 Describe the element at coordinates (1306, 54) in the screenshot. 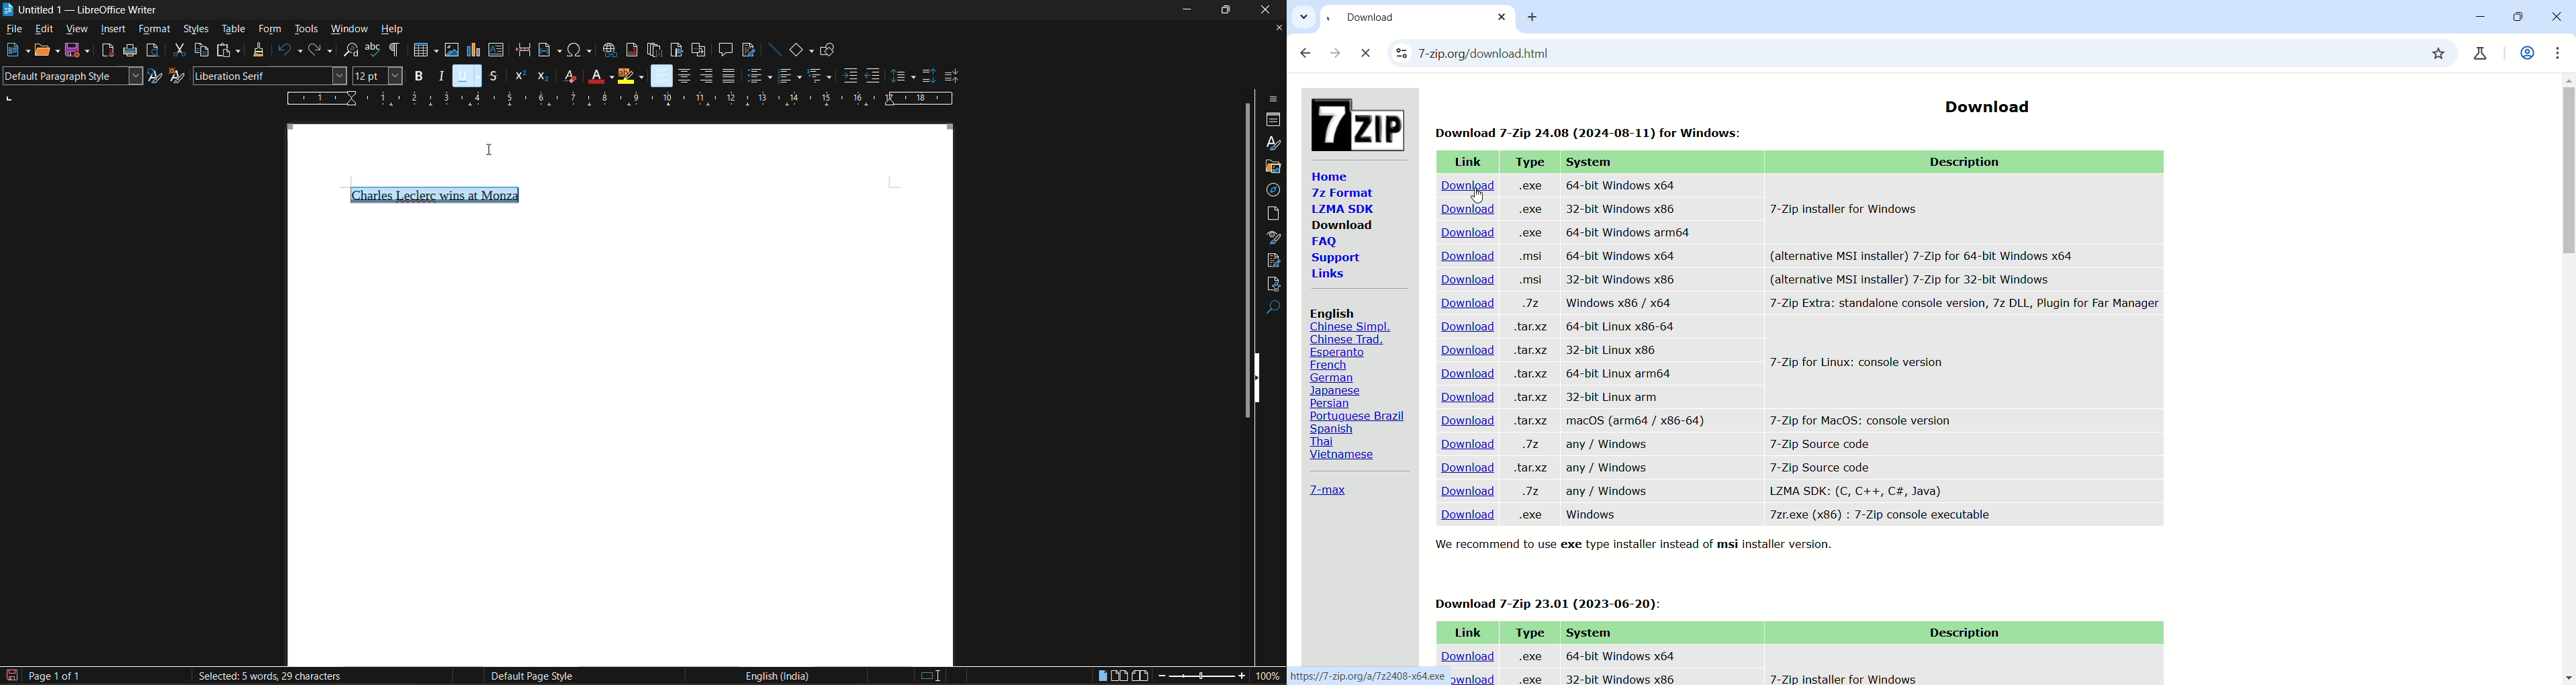

I see `go baack` at that location.